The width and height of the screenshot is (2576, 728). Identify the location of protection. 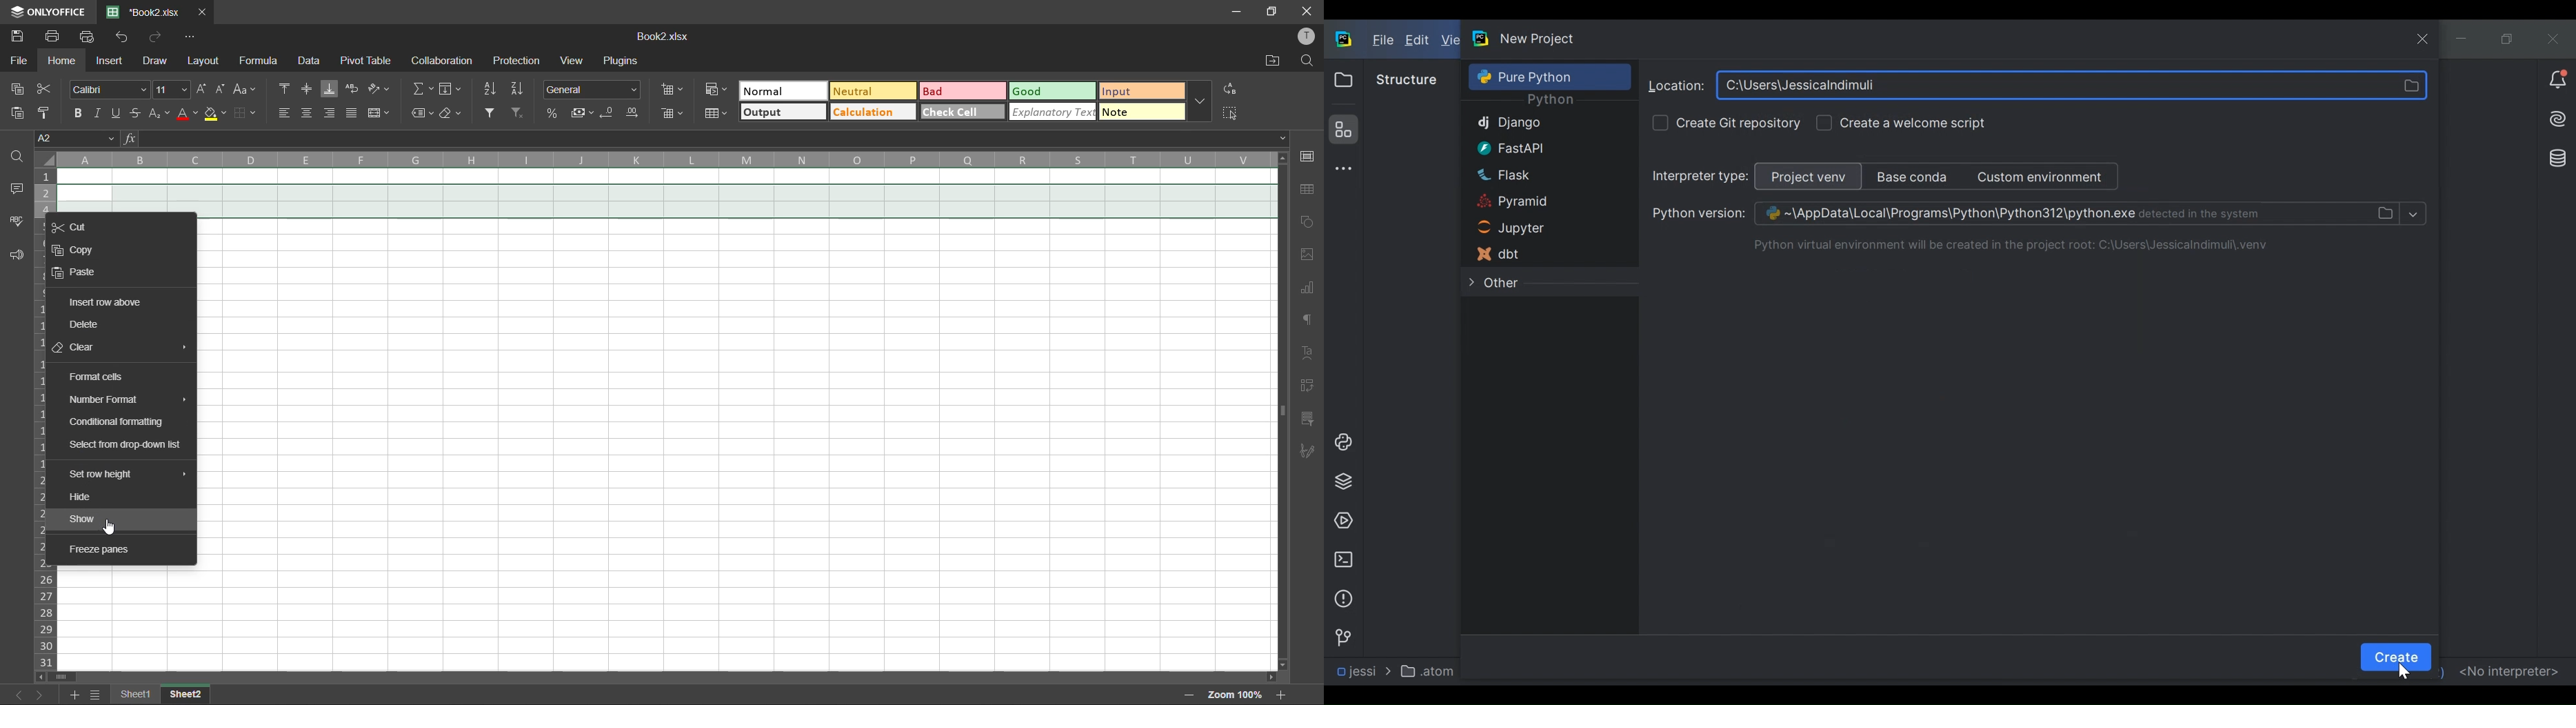
(520, 61).